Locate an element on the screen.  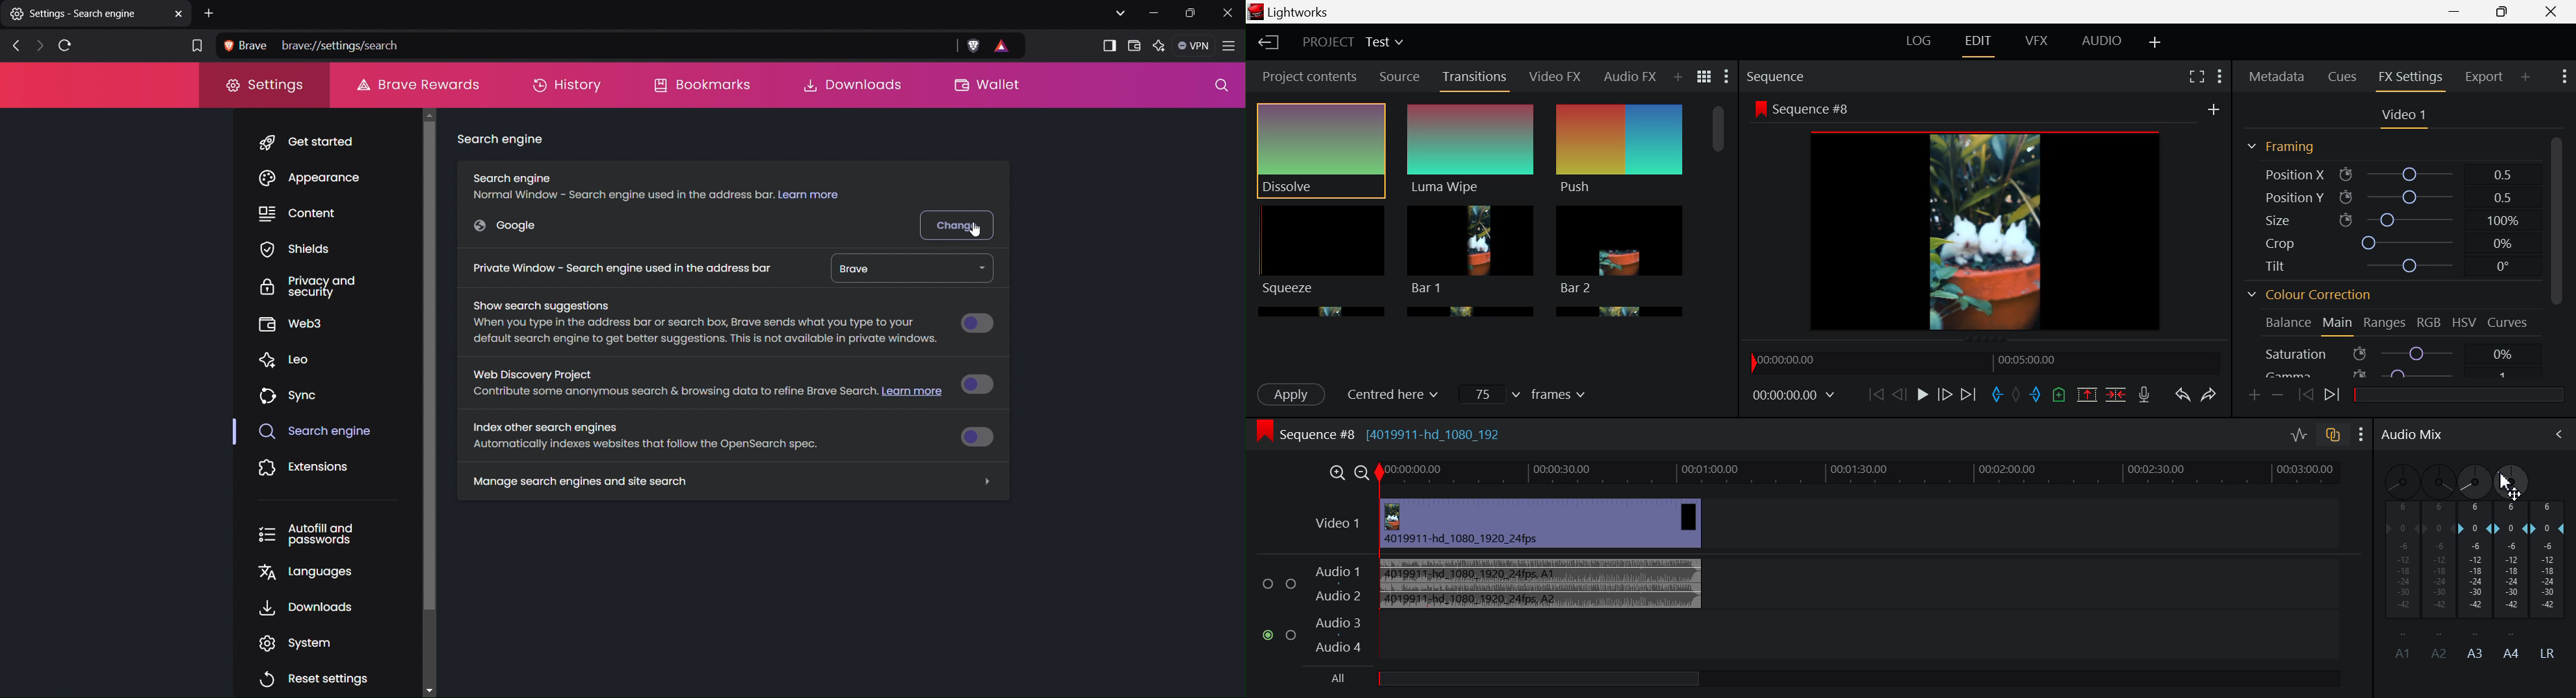
Gamma is located at coordinates (2394, 374).